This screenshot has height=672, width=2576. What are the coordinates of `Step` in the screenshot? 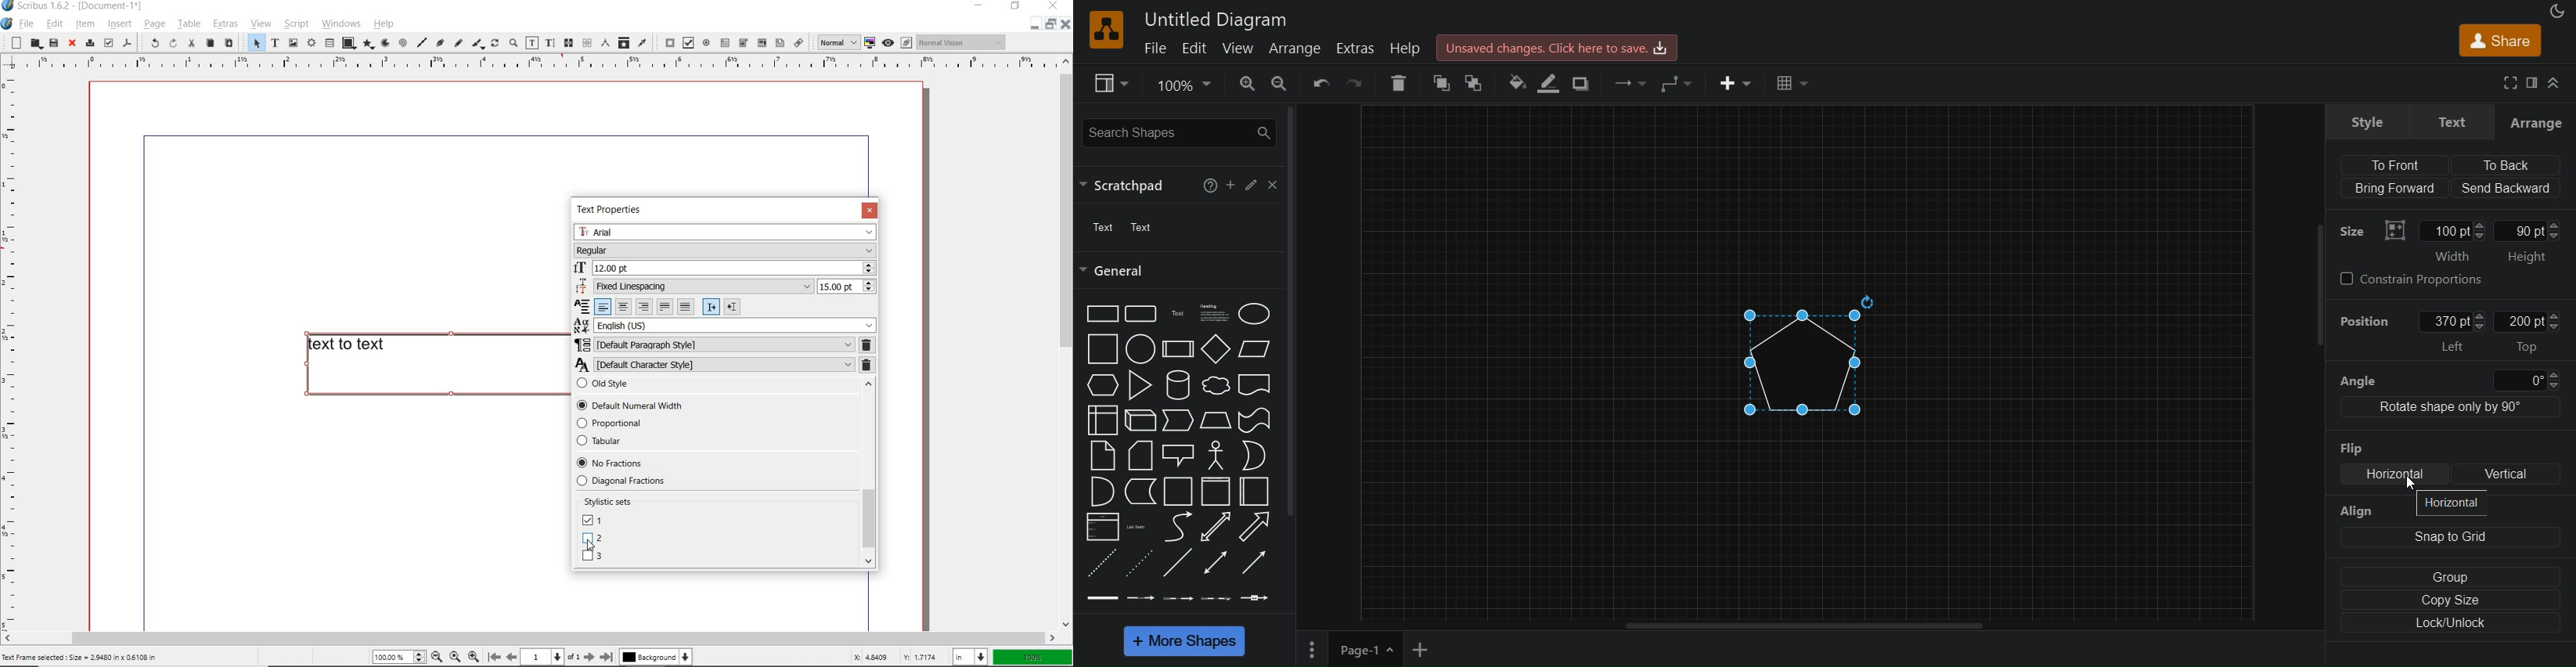 It's located at (1178, 420).